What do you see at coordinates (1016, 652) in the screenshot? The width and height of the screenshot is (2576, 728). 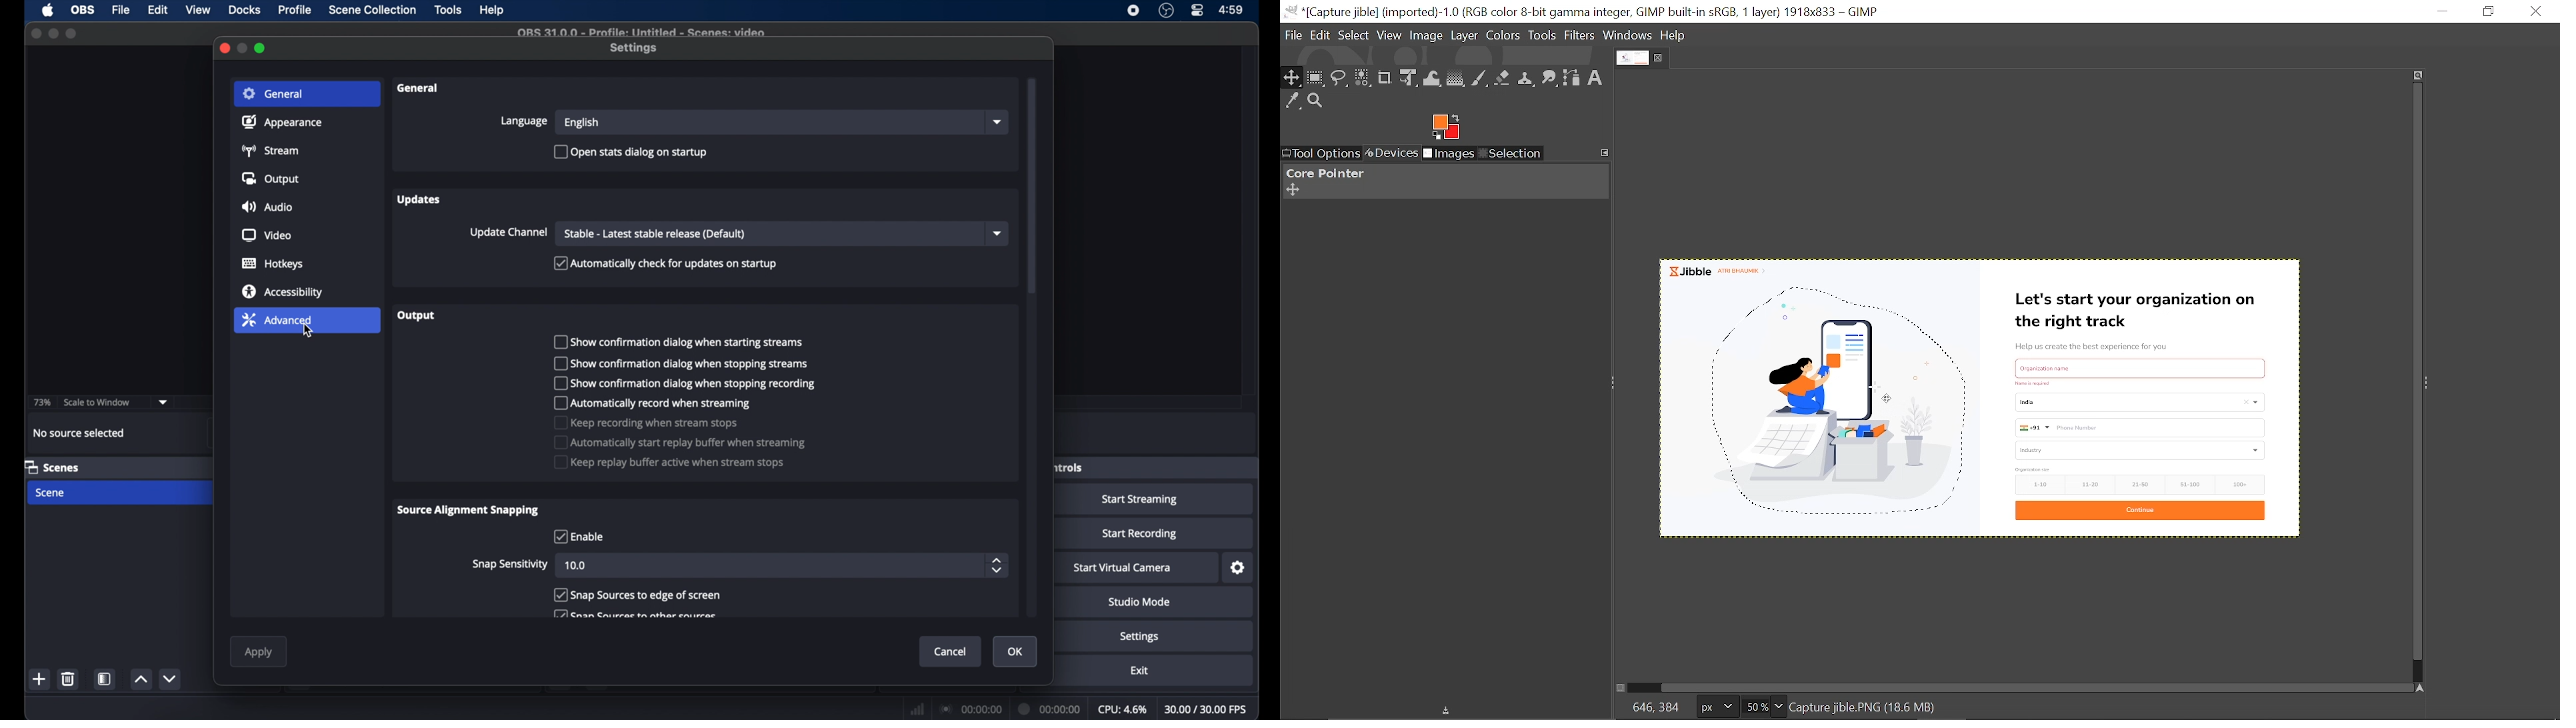 I see `ok` at bounding box center [1016, 652].